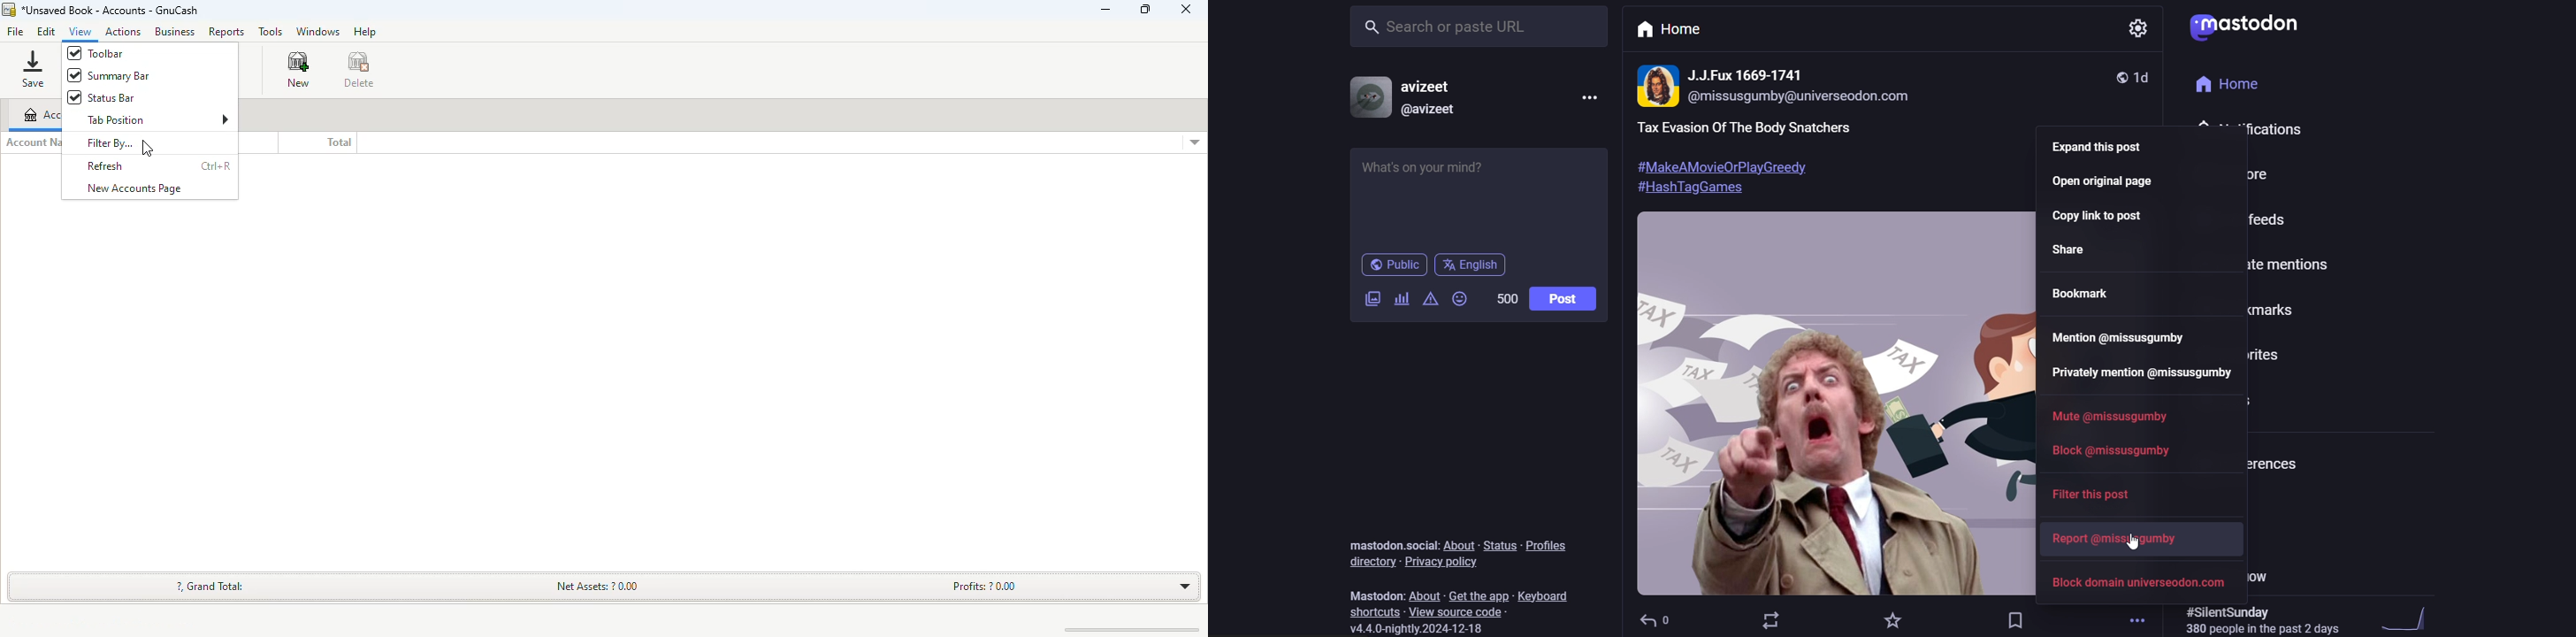 The height and width of the screenshot is (644, 2576). Describe the element at coordinates (1819, 158) in the screenshot. I see `post` at that location.